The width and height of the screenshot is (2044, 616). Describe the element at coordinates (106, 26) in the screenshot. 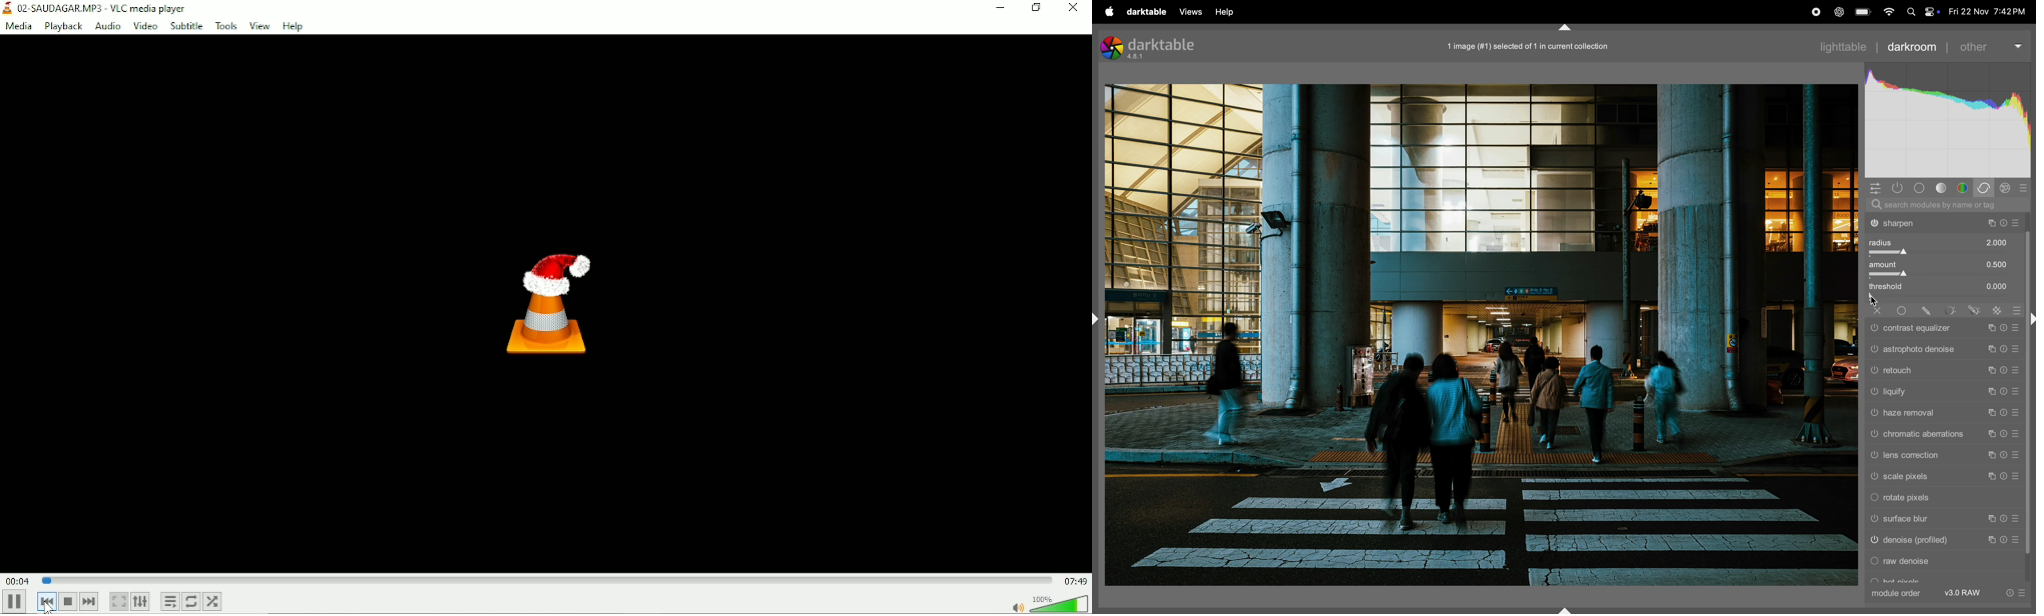

I see `Audio` at that location.